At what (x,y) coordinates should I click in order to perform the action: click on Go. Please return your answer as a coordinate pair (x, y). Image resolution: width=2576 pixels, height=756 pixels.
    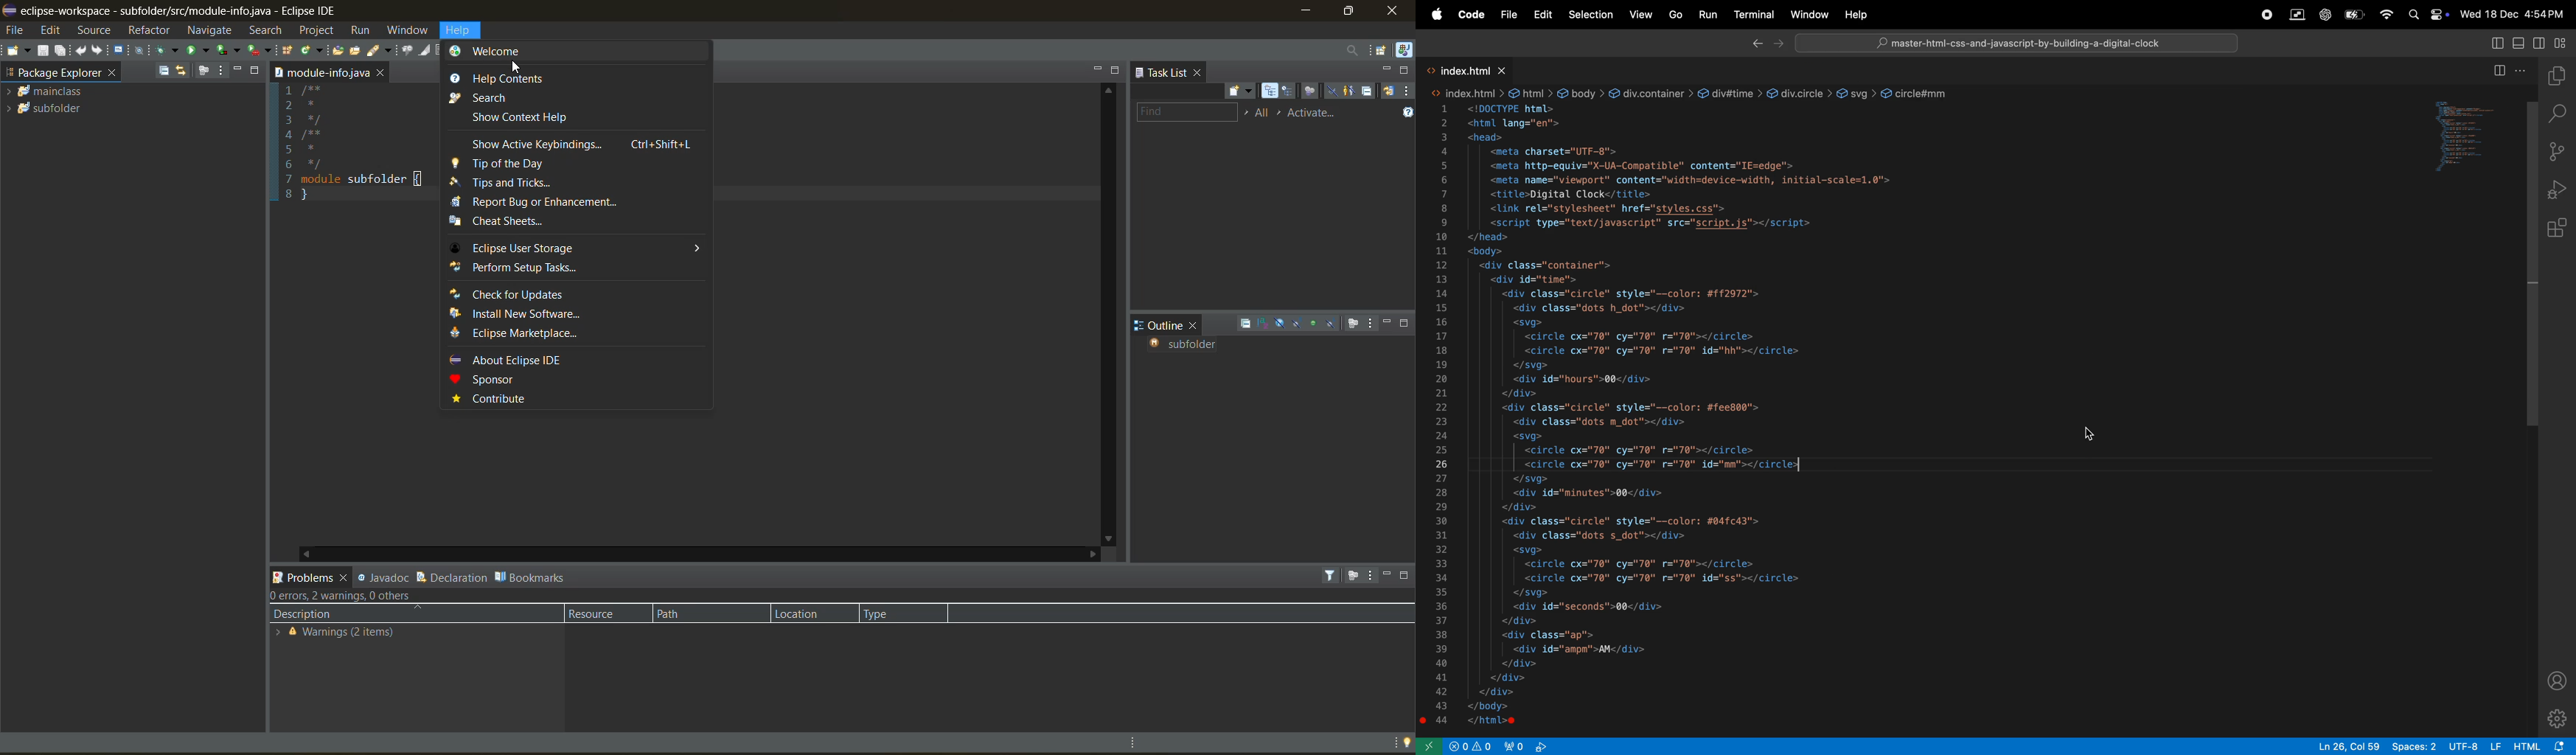
    Looking at the image, I should click on (1674, 15).